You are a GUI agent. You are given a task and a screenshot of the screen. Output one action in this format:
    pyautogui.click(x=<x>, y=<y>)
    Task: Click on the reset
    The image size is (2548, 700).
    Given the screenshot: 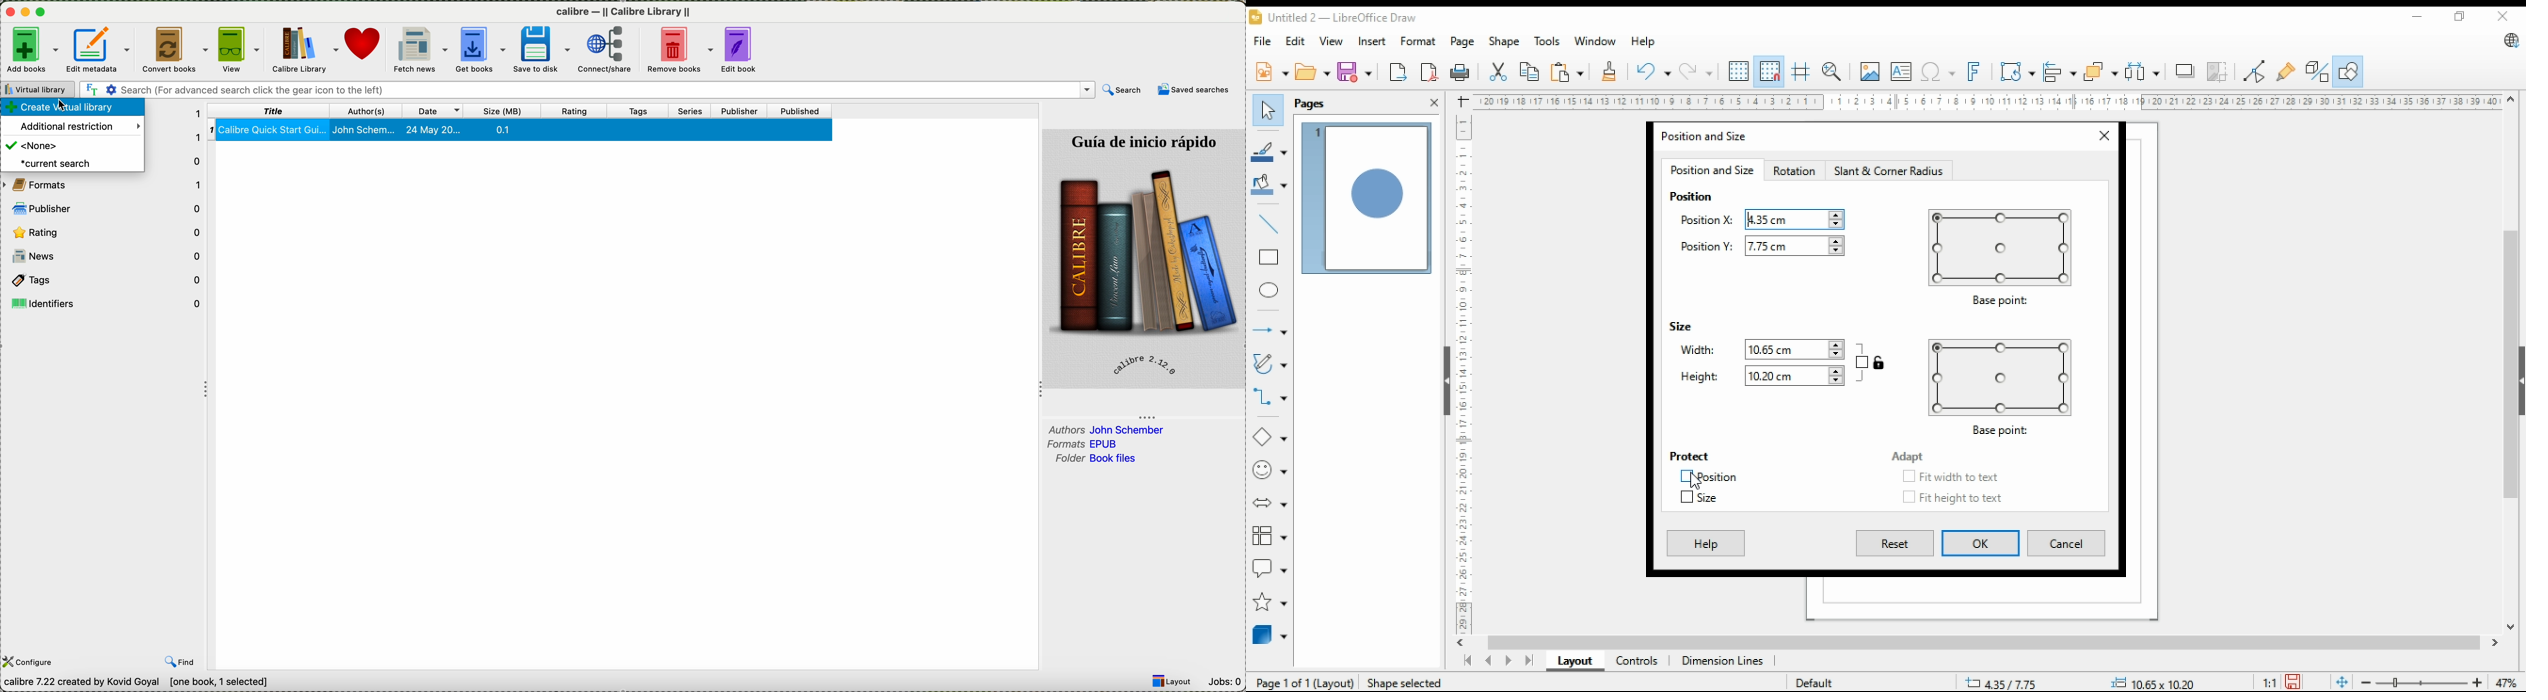 What is the action you would take?
    pyautogui.click(x=1898, y=542)
    